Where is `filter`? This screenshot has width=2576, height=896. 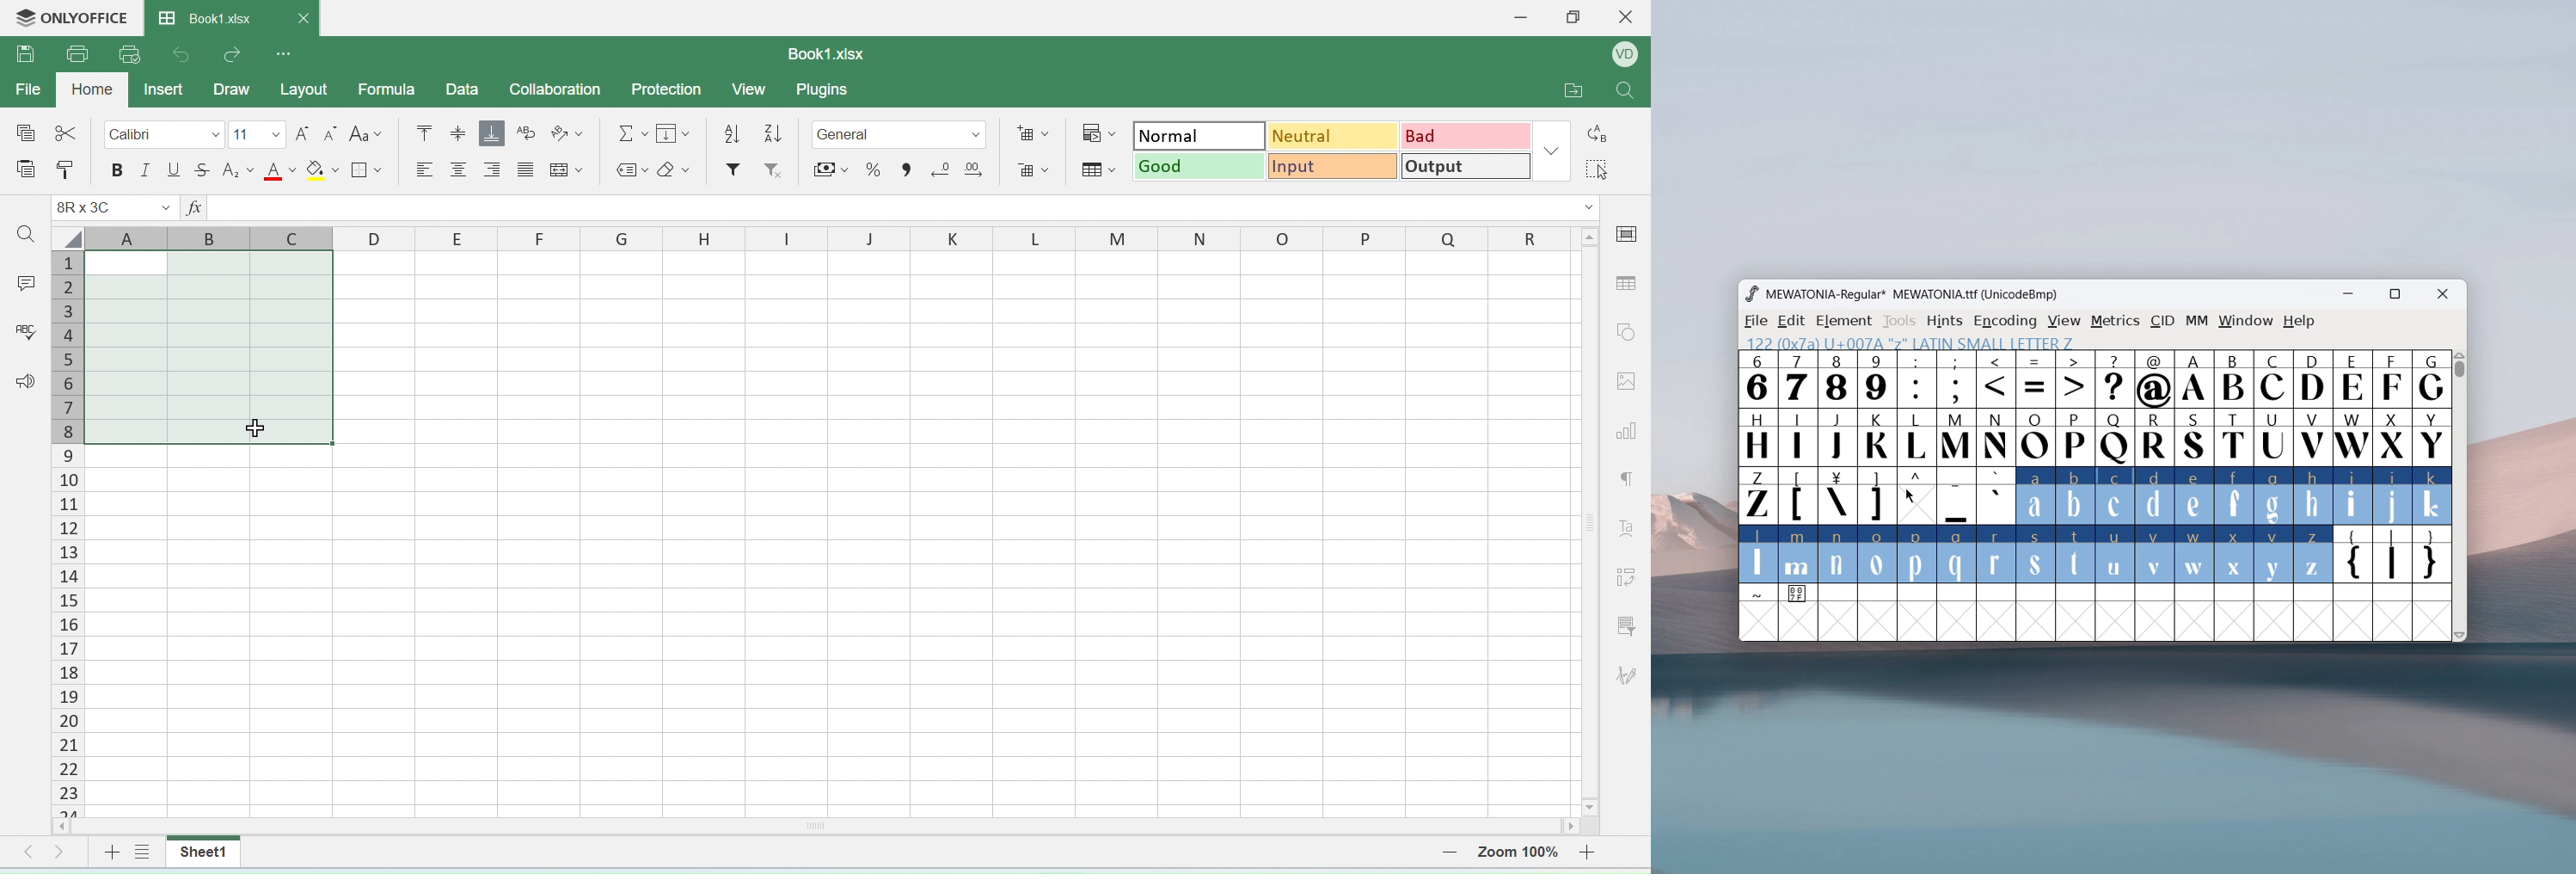
filter is located at coordinates (1629, 627).